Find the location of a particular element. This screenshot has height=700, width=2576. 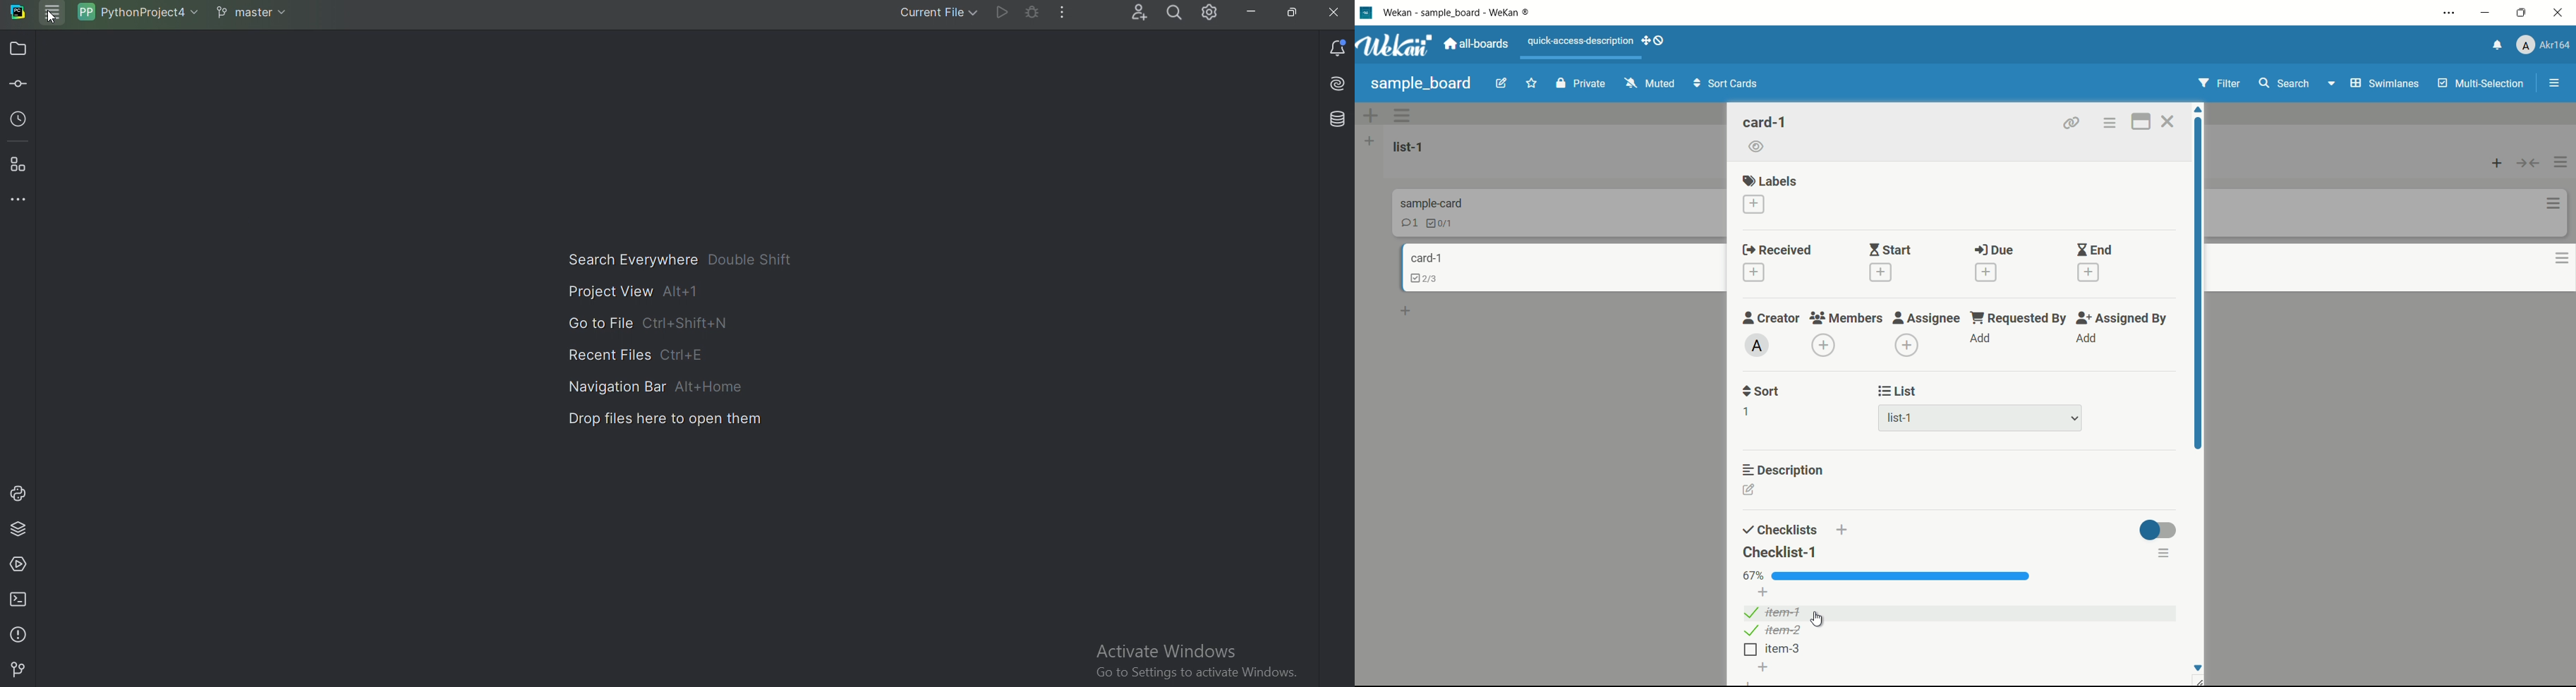

members is located at coordinates (1847, 319).